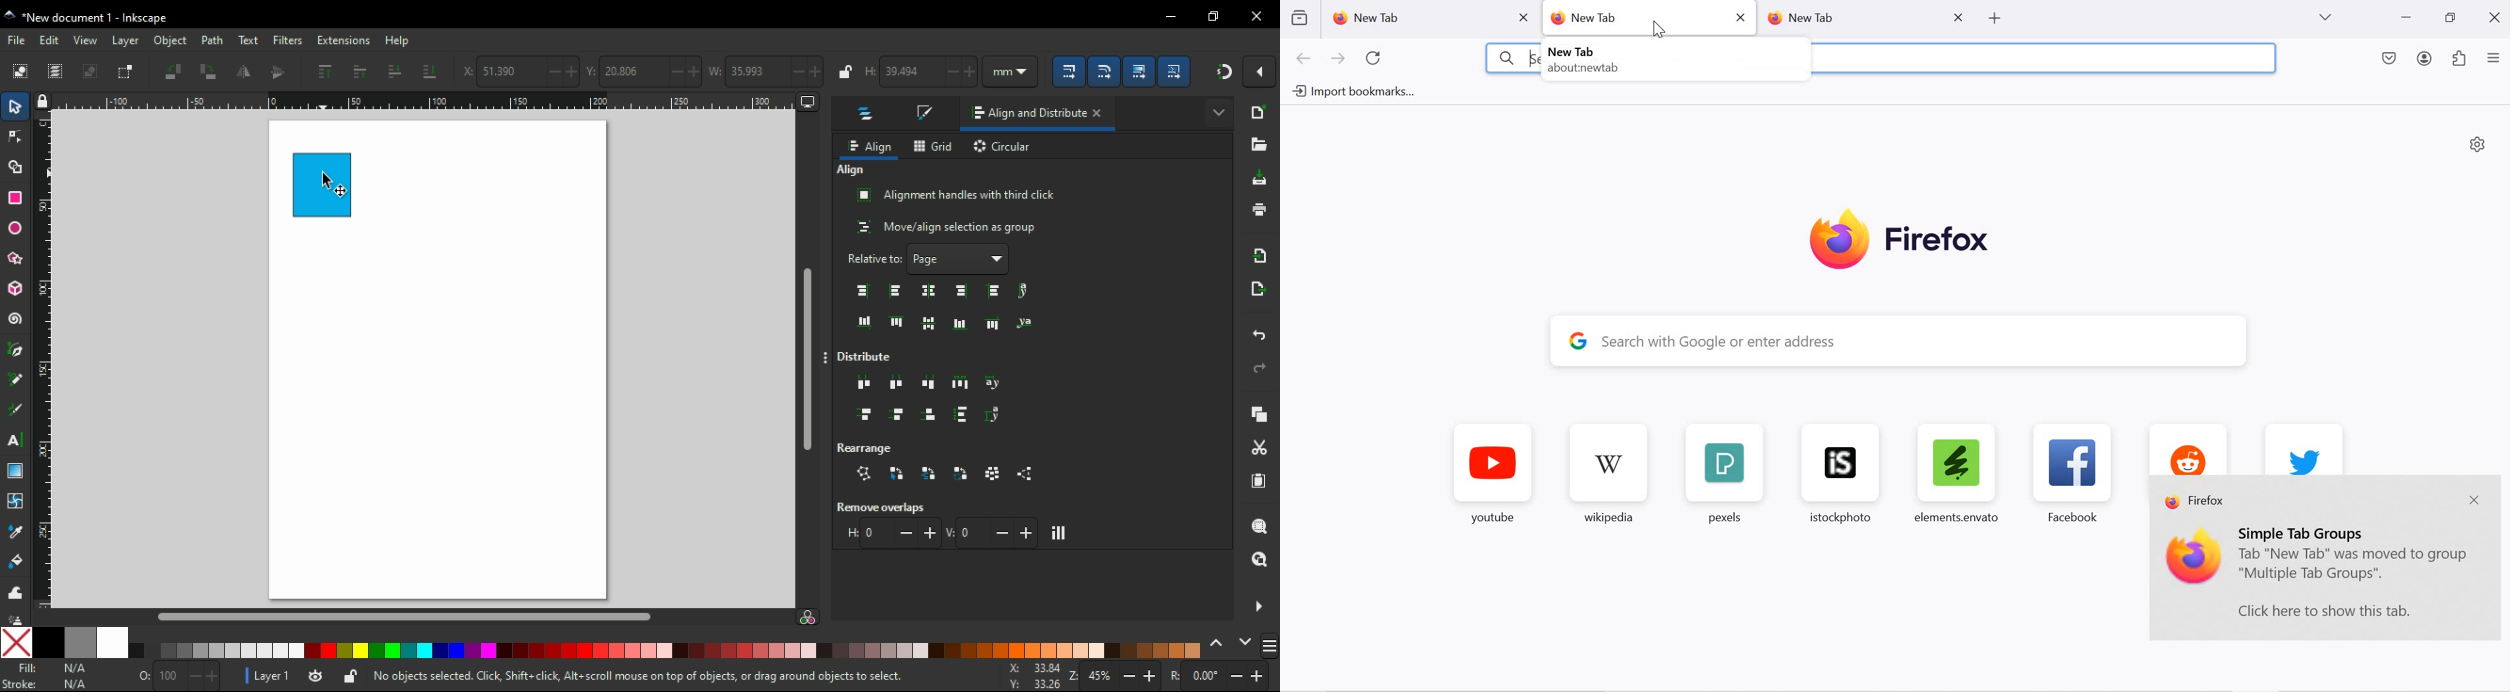 Image resolution: width=2520 pixels, height=700 pixels. Describe the element at coordinates (2407, 19) in the screenshot. I see `minimize` at that location.